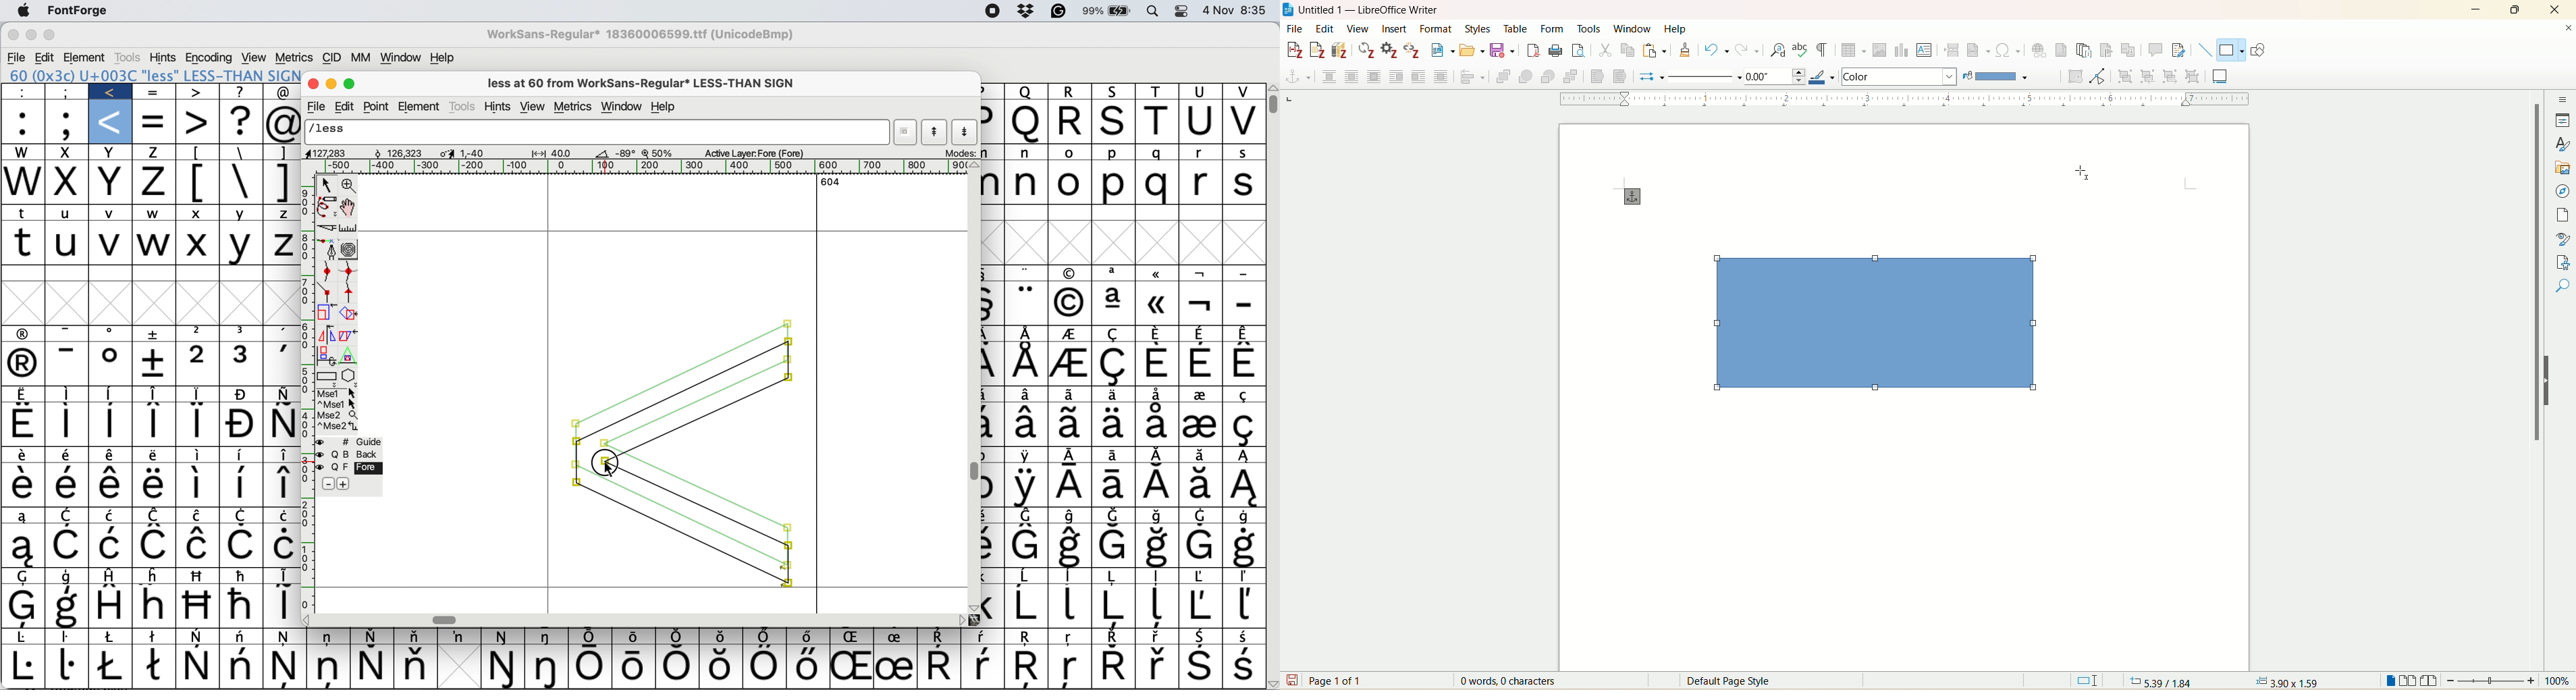 The width and height of the screenshot is (2576, 700). What do you see at coordinates (1655, 51) in the screenshot?
I see `paste` at bounding box center [1655, 51].